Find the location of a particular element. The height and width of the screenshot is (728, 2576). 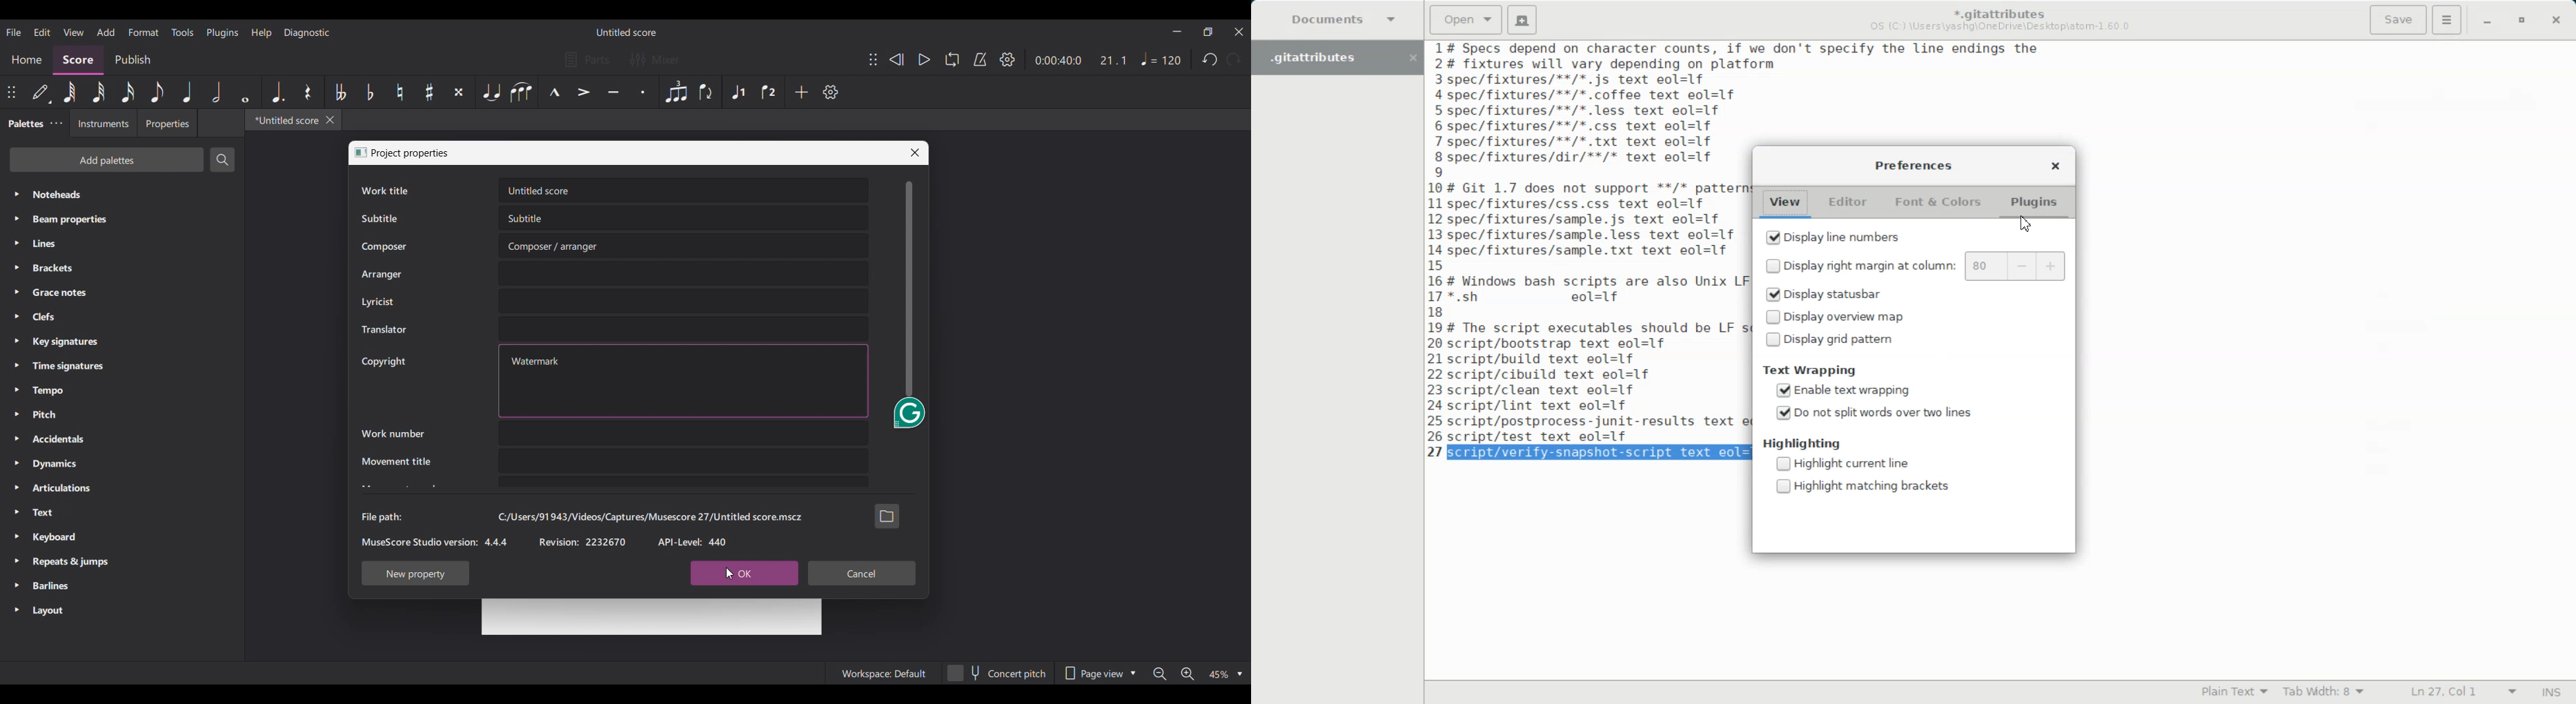

Text box for Subtitle is located at coordinates (684, 218).